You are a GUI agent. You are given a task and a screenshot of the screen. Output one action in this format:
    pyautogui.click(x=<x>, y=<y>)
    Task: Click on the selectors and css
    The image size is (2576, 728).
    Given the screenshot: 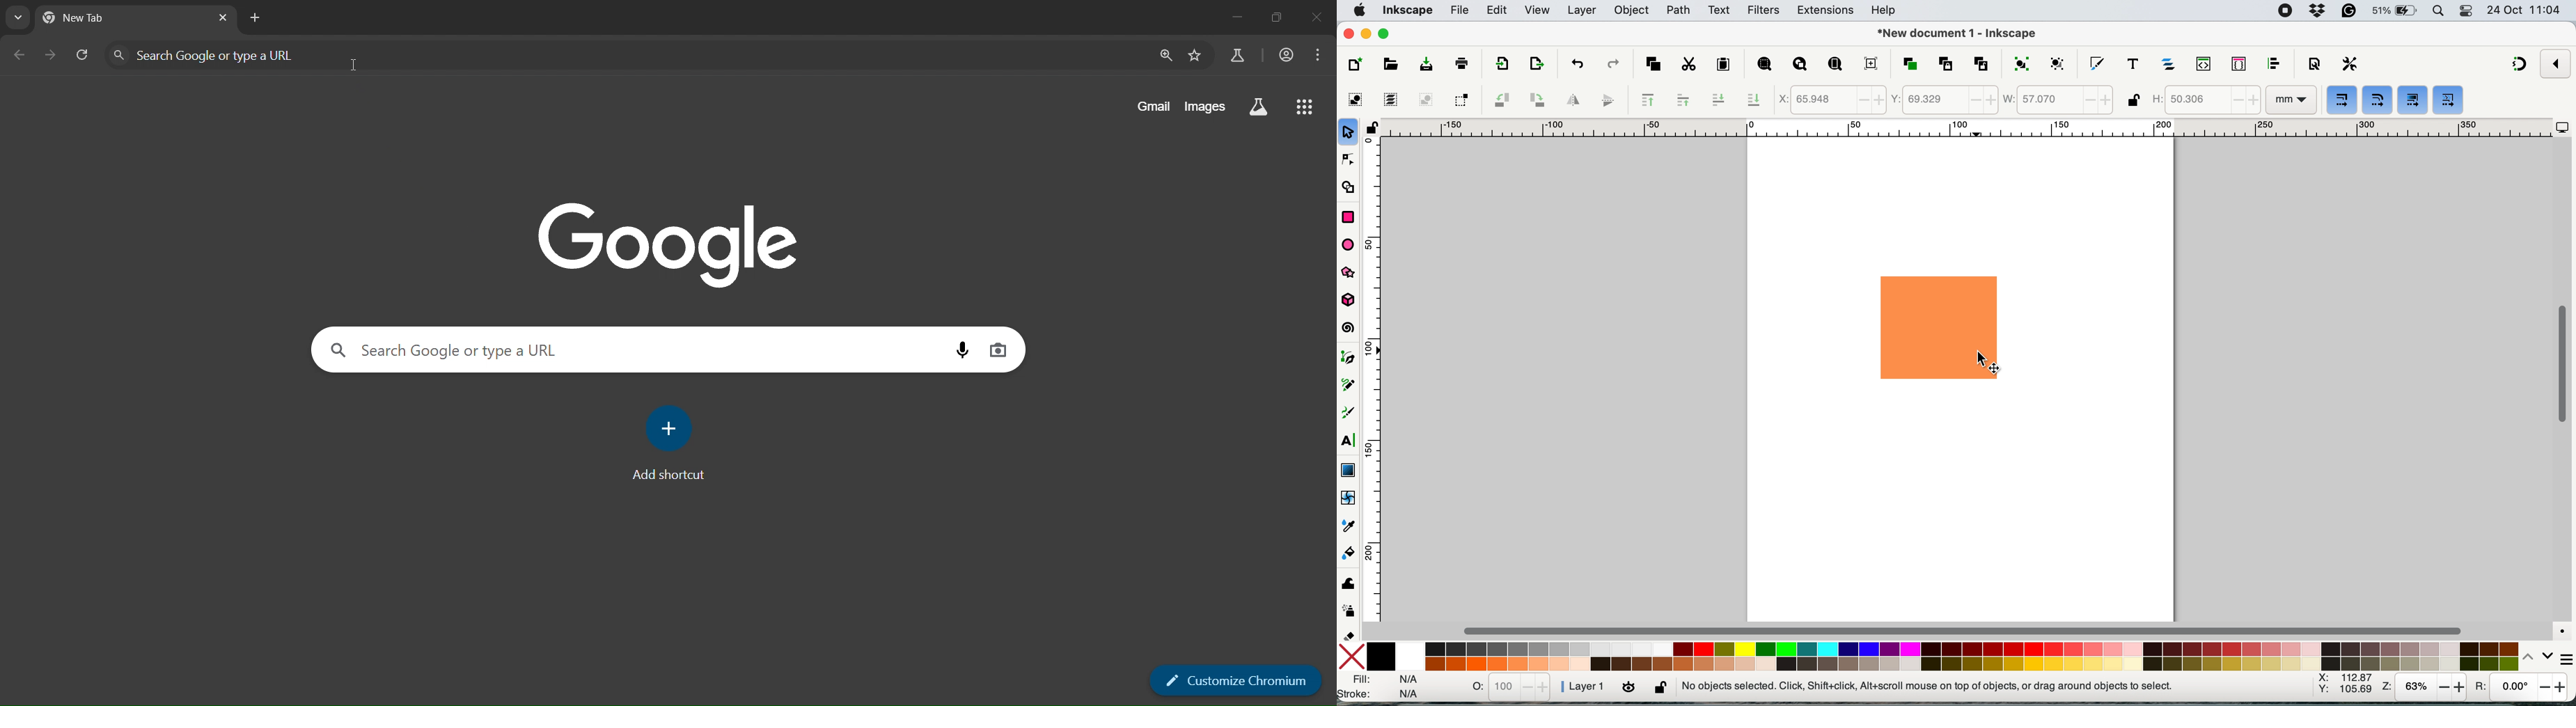 What is the action you would take?
    pyautogui.click(x=2240, y=63)
    